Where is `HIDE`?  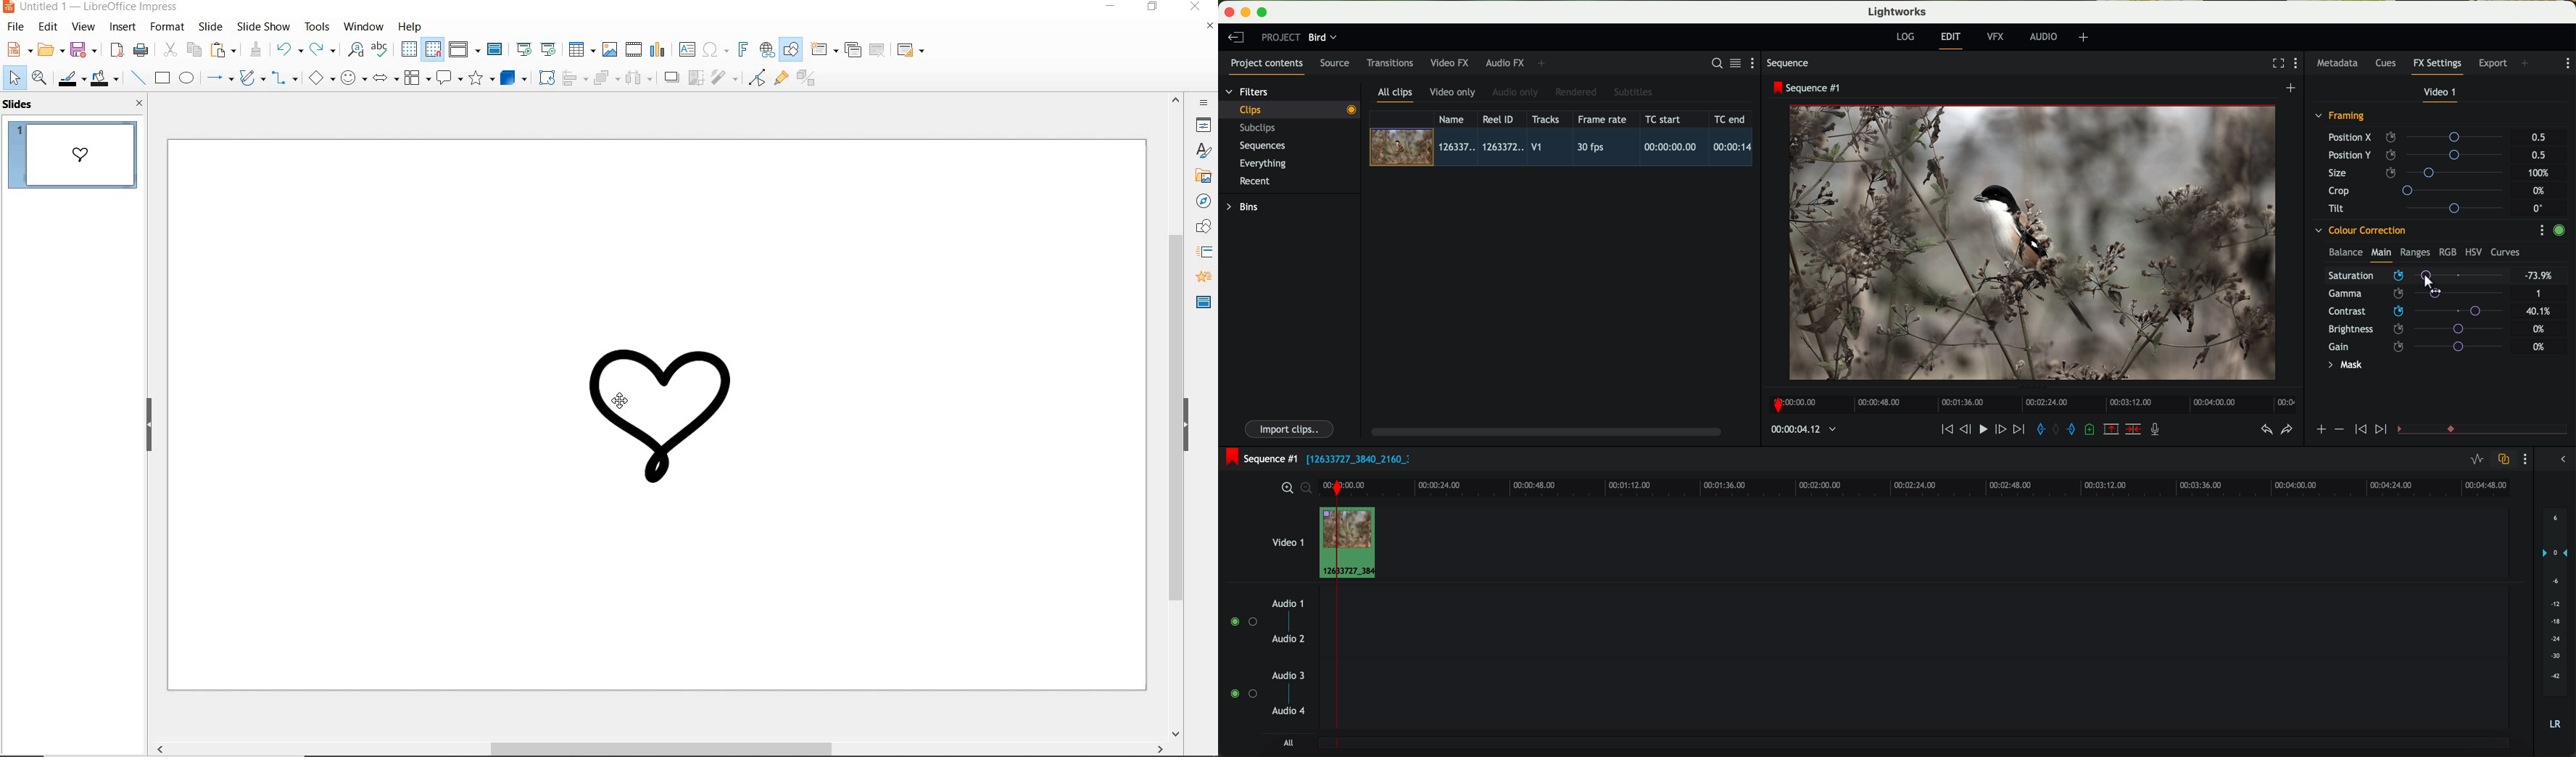 HIDE is located at coordinates (1187, 426).